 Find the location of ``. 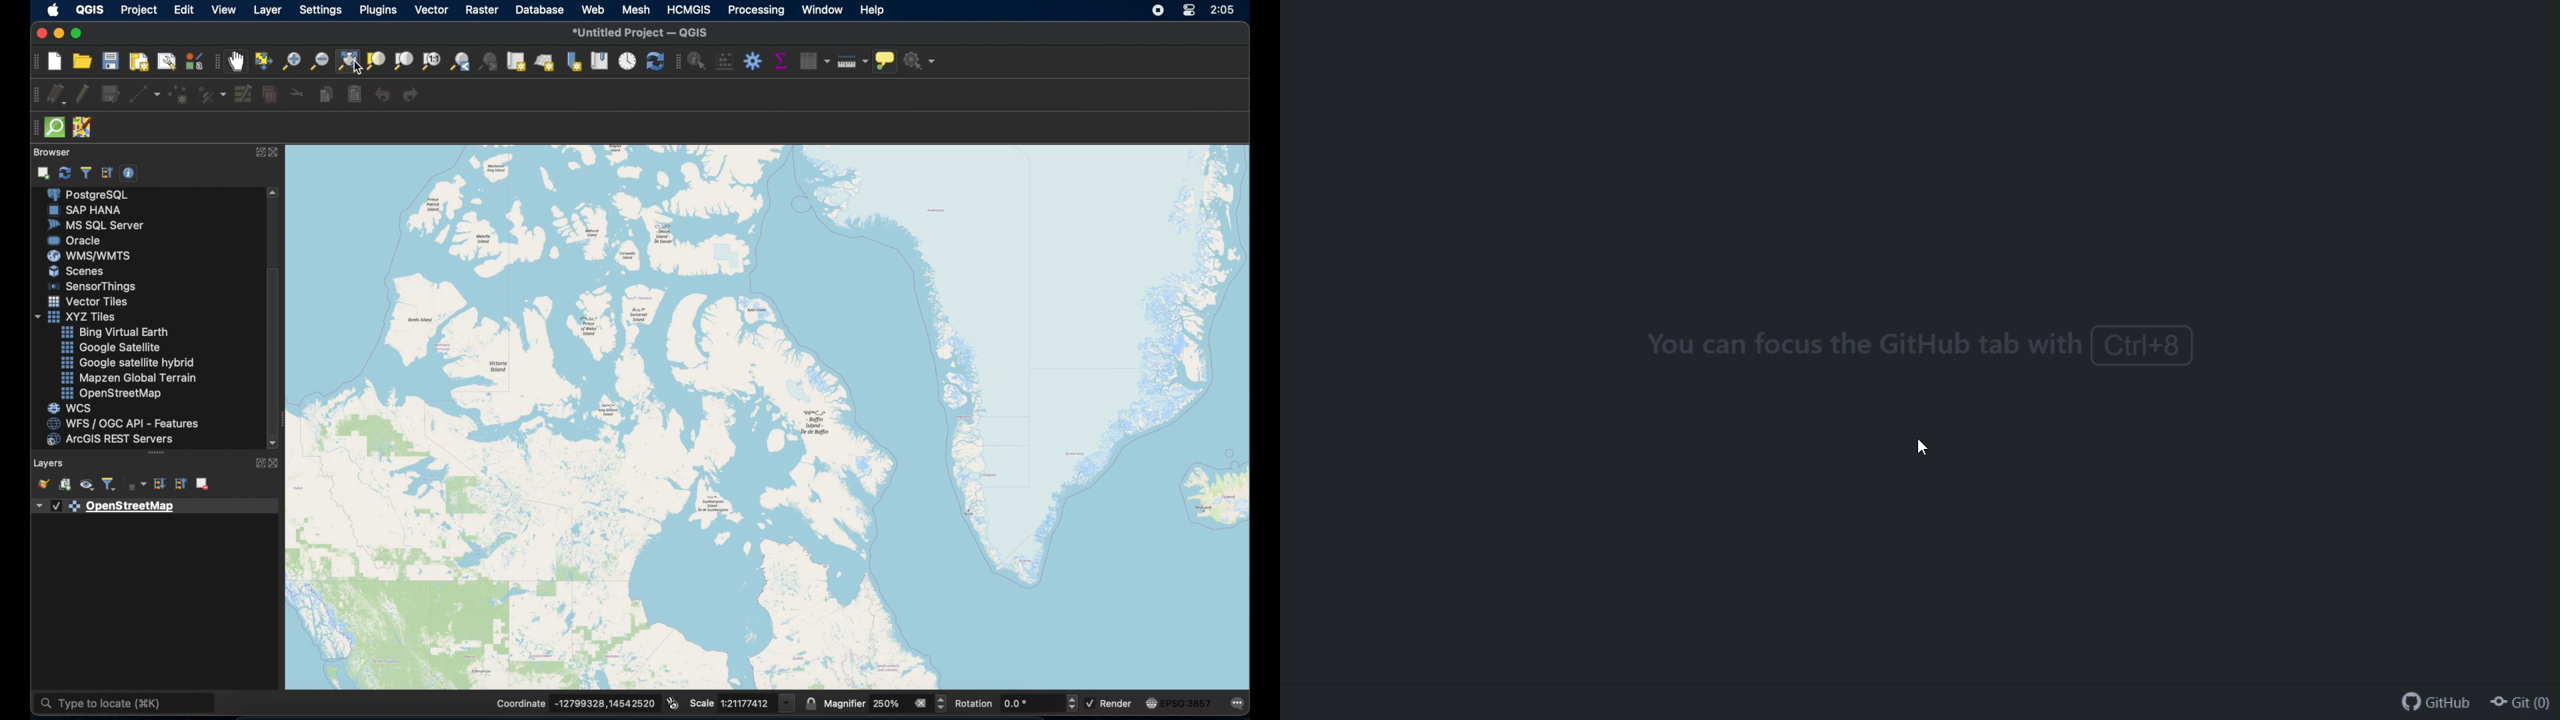

 is located at coordinates (1187, 12).